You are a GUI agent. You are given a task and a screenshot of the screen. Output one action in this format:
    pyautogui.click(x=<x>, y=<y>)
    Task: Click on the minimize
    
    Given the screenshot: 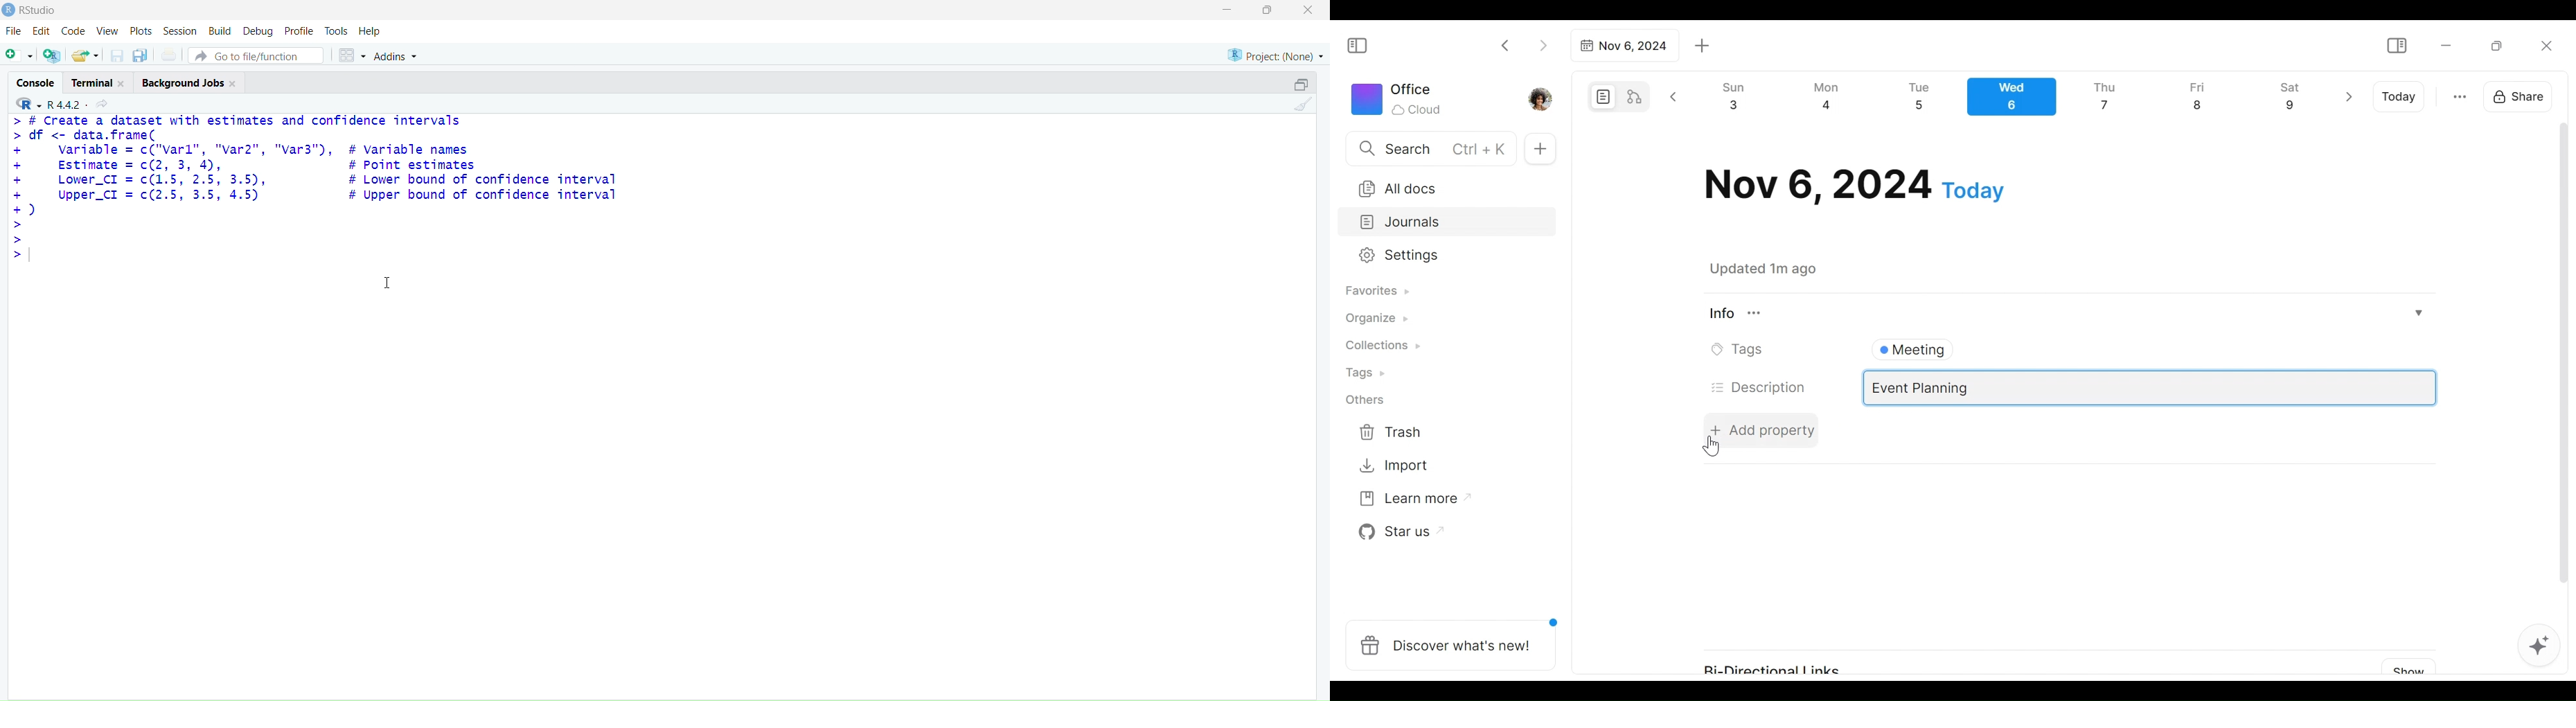 What is the action you would take?
    pyautogui.click(x=1228, y=10)
    